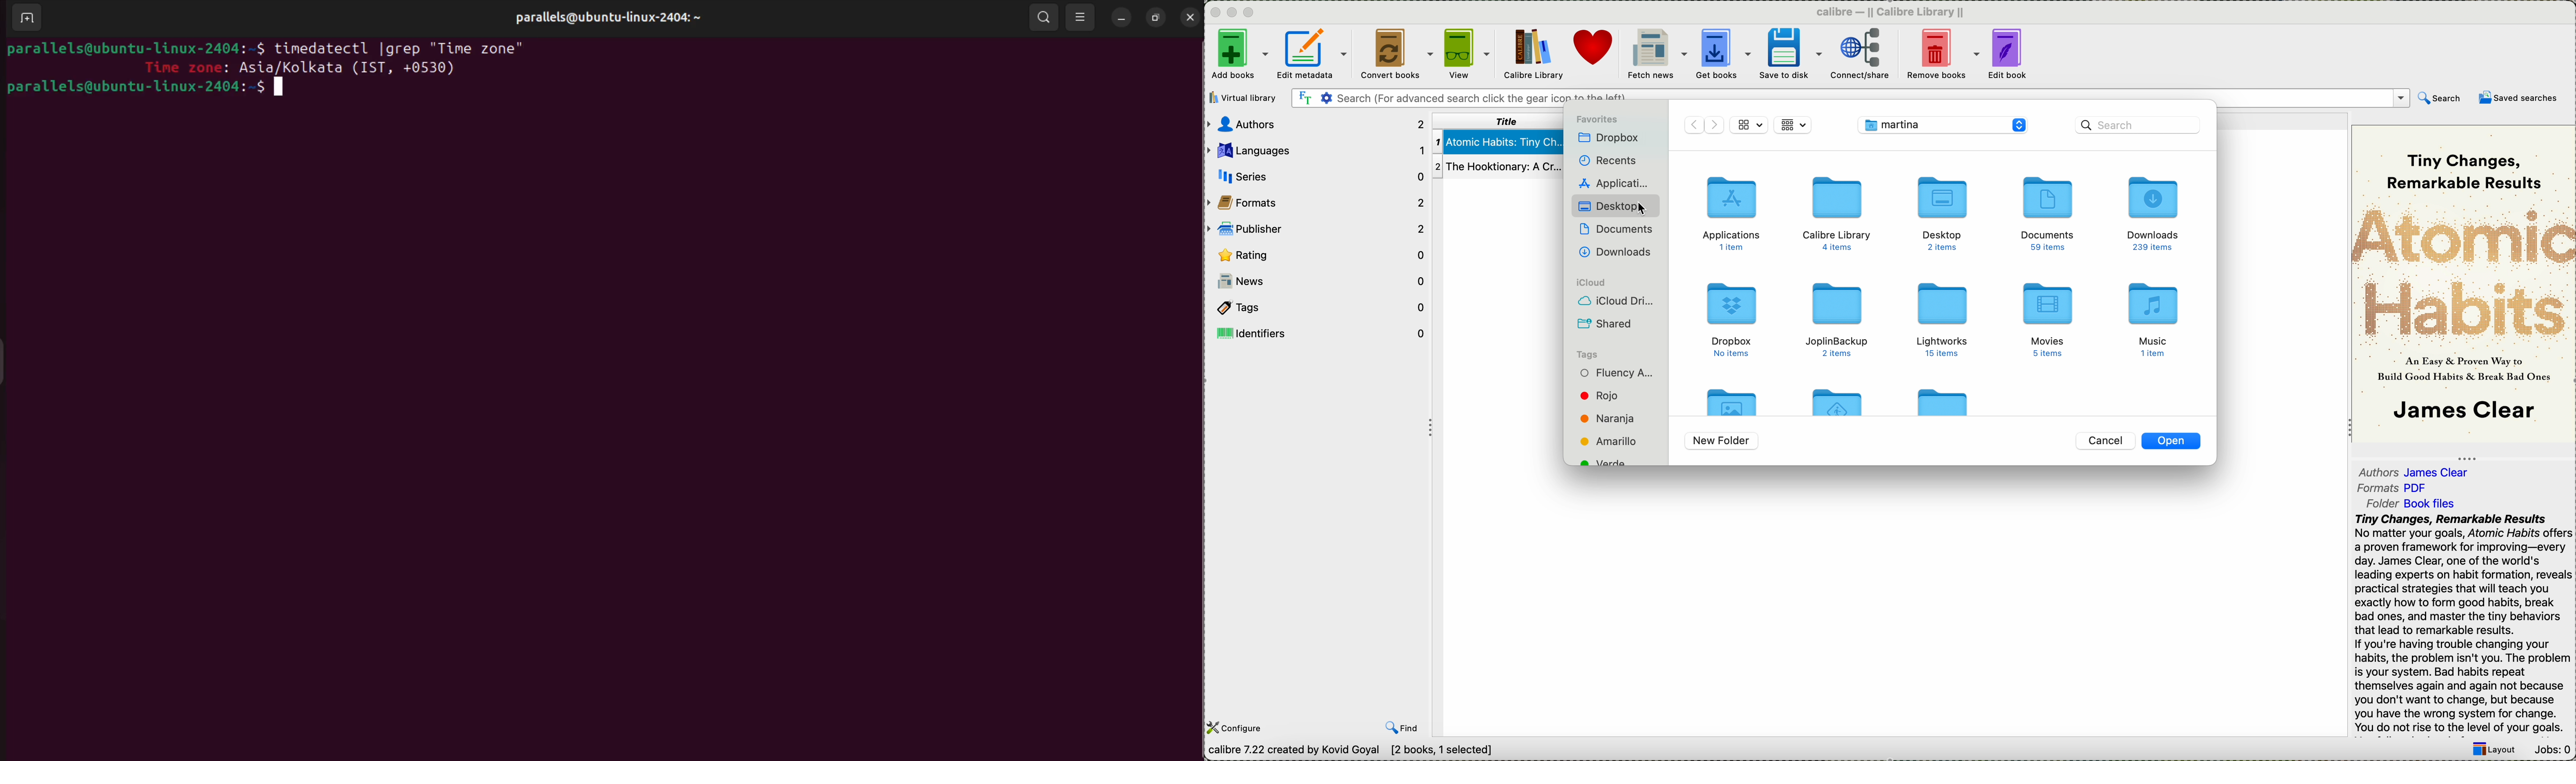  I want to click on icon, so click(1748, 124).